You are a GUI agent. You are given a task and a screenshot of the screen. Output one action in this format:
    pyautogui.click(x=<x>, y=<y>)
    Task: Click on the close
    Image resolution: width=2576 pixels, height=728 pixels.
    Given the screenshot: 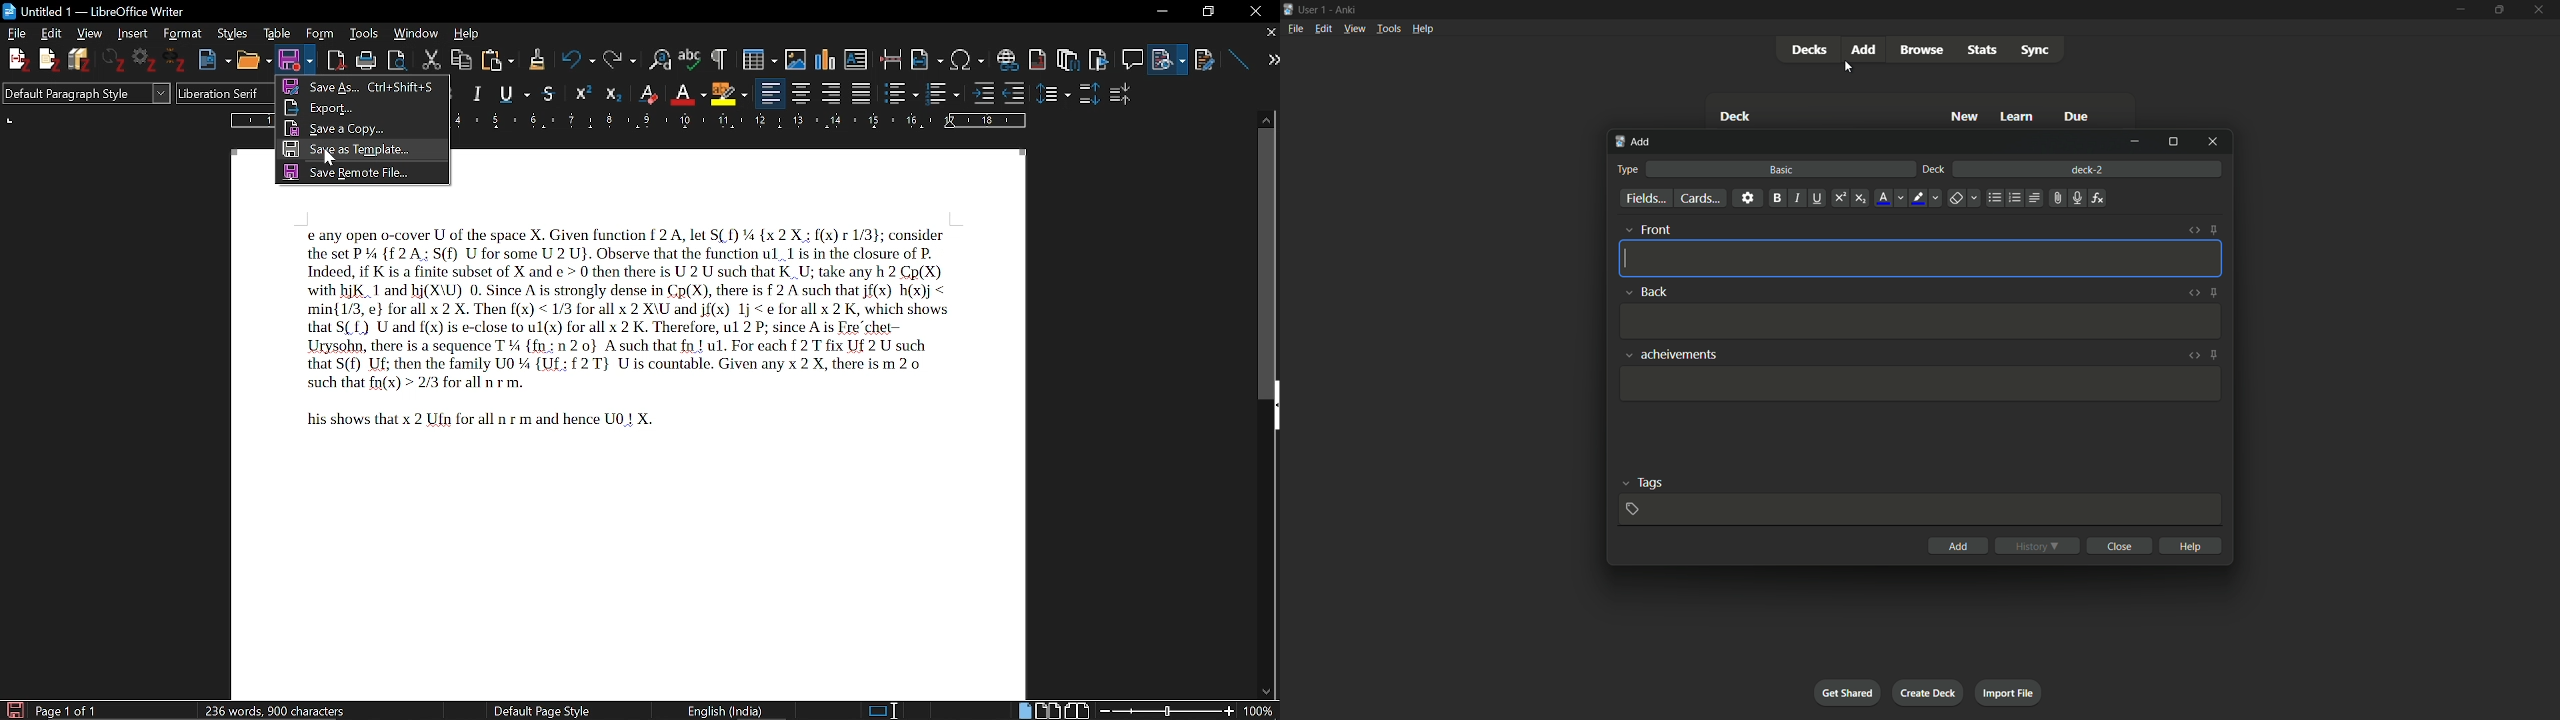 What is the action you would take?
    pyautogui.click(x=2119, y=545)
    